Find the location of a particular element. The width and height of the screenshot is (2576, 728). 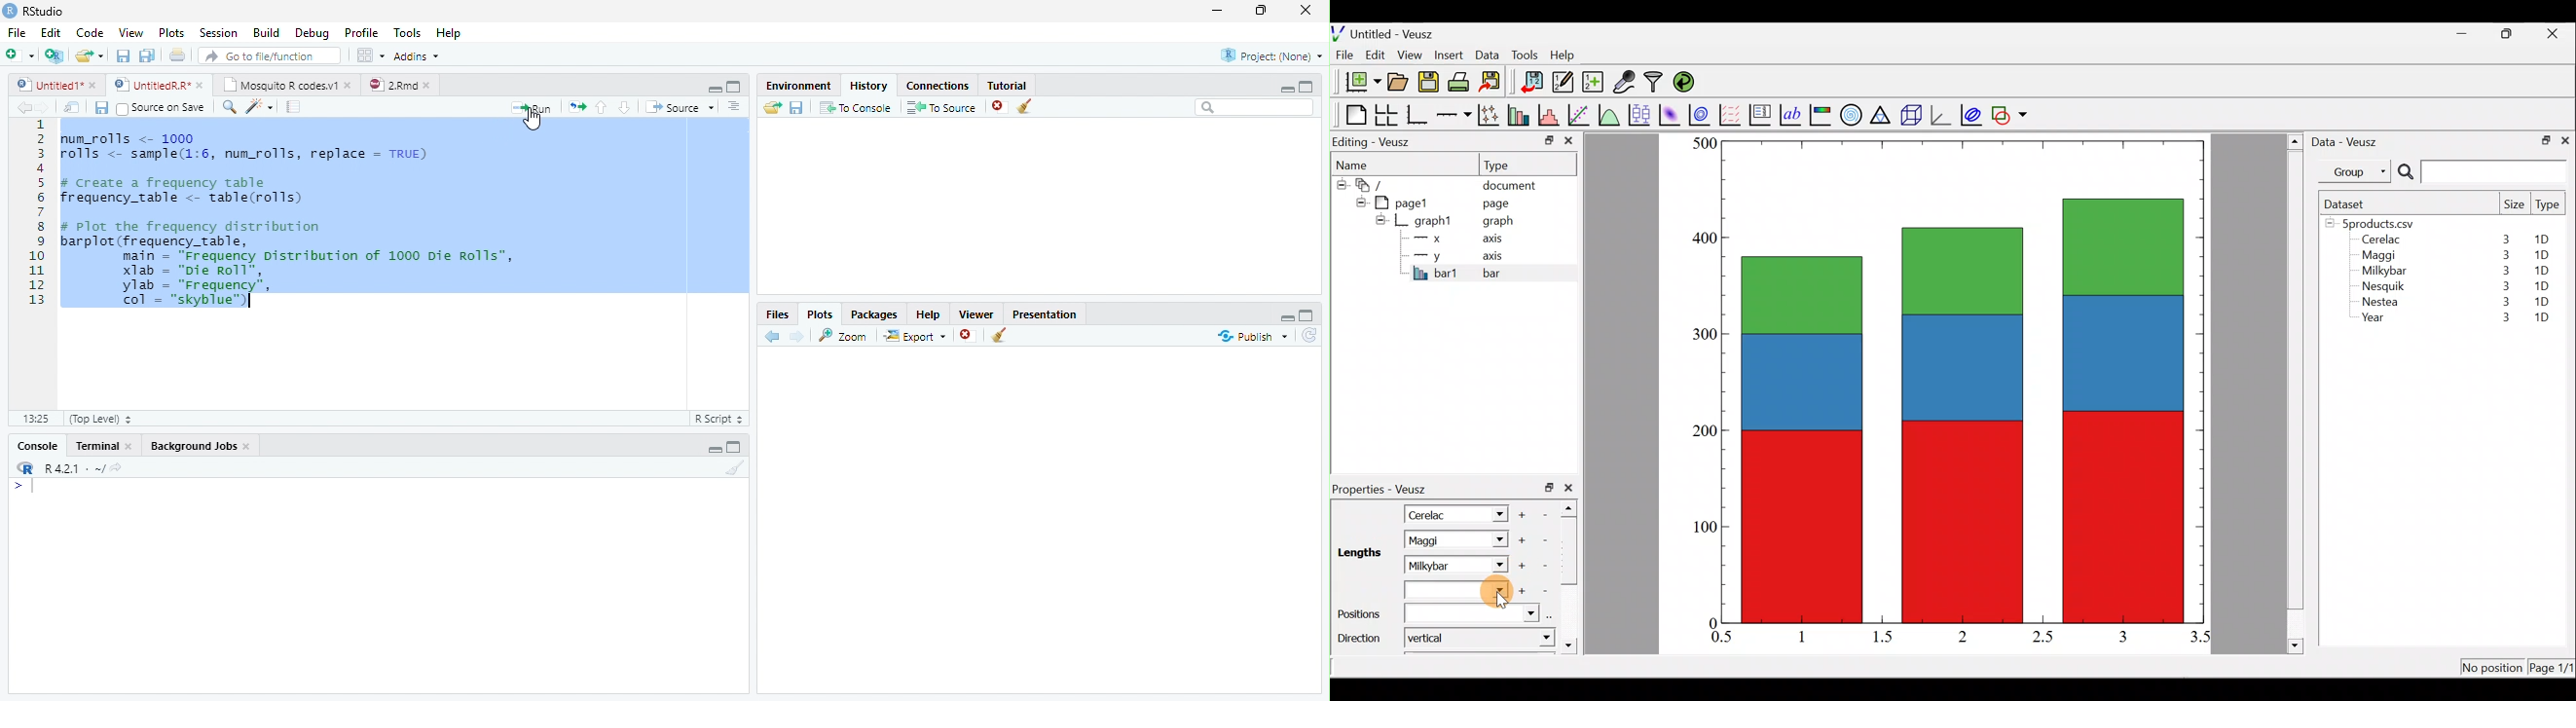

Export is located at coordinates (914, 337).